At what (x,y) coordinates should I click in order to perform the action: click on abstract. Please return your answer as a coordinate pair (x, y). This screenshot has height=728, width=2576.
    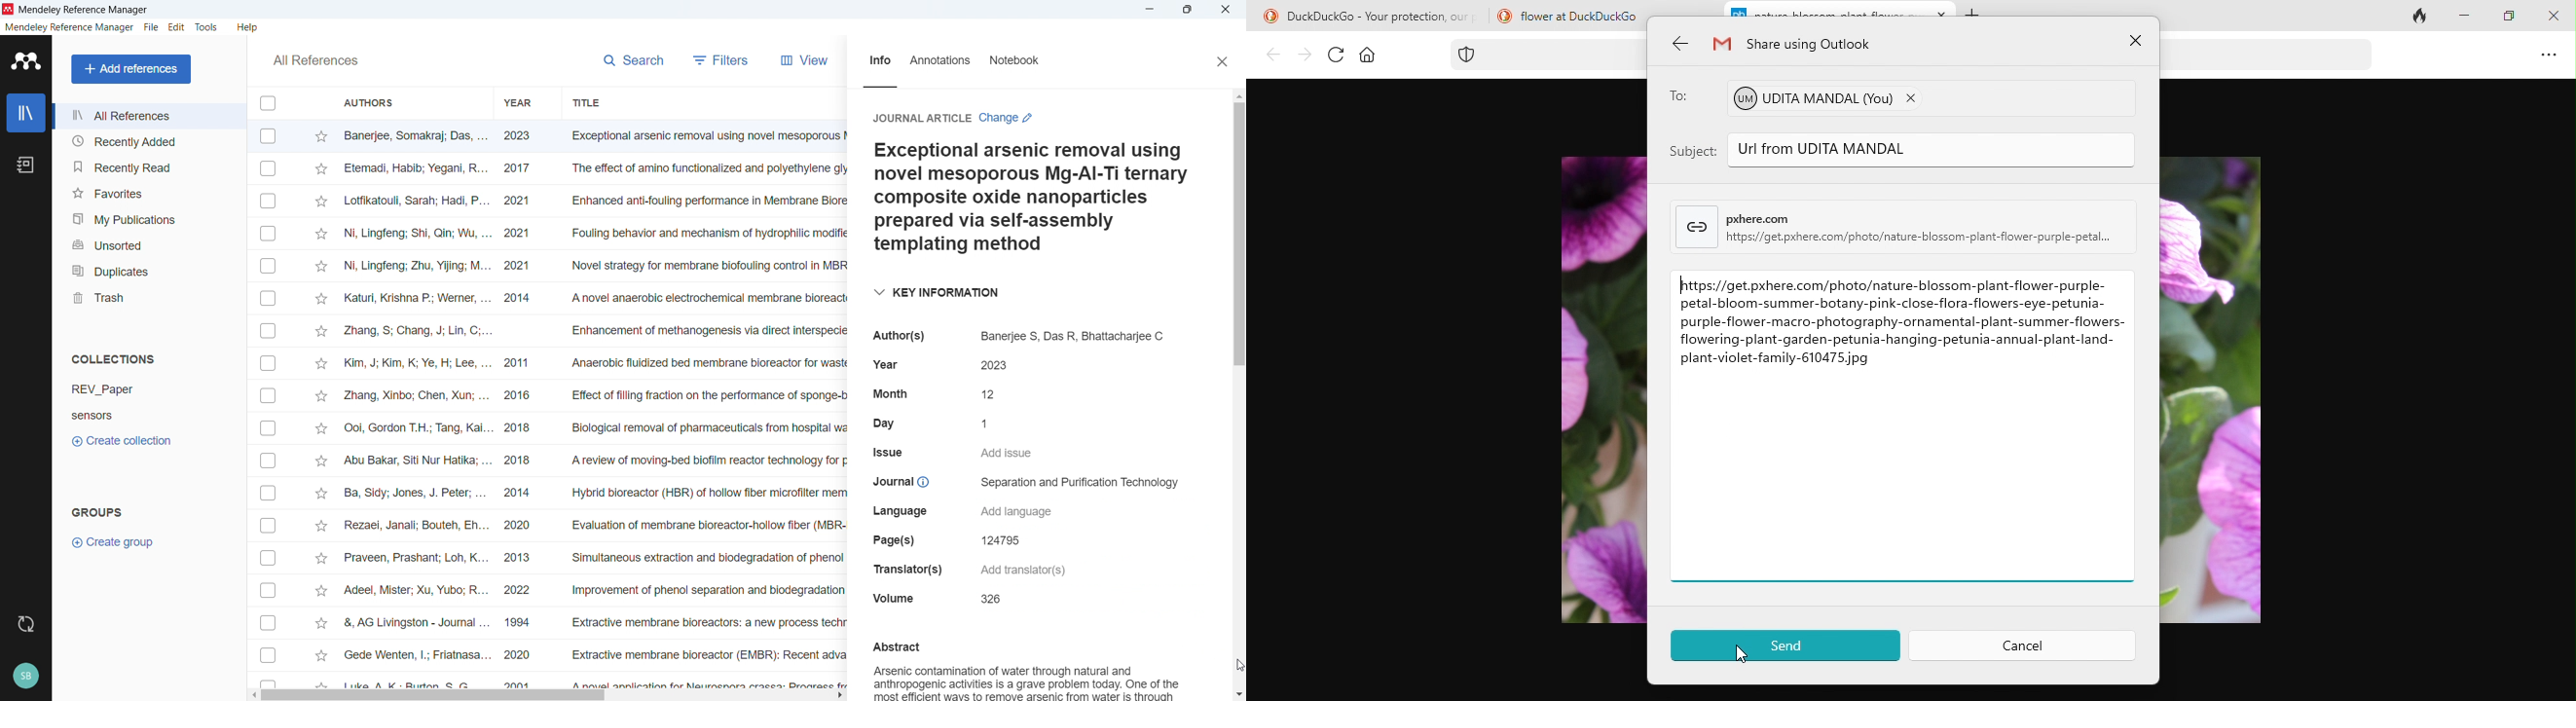
    Looking at the image, I should click on (895, 647).